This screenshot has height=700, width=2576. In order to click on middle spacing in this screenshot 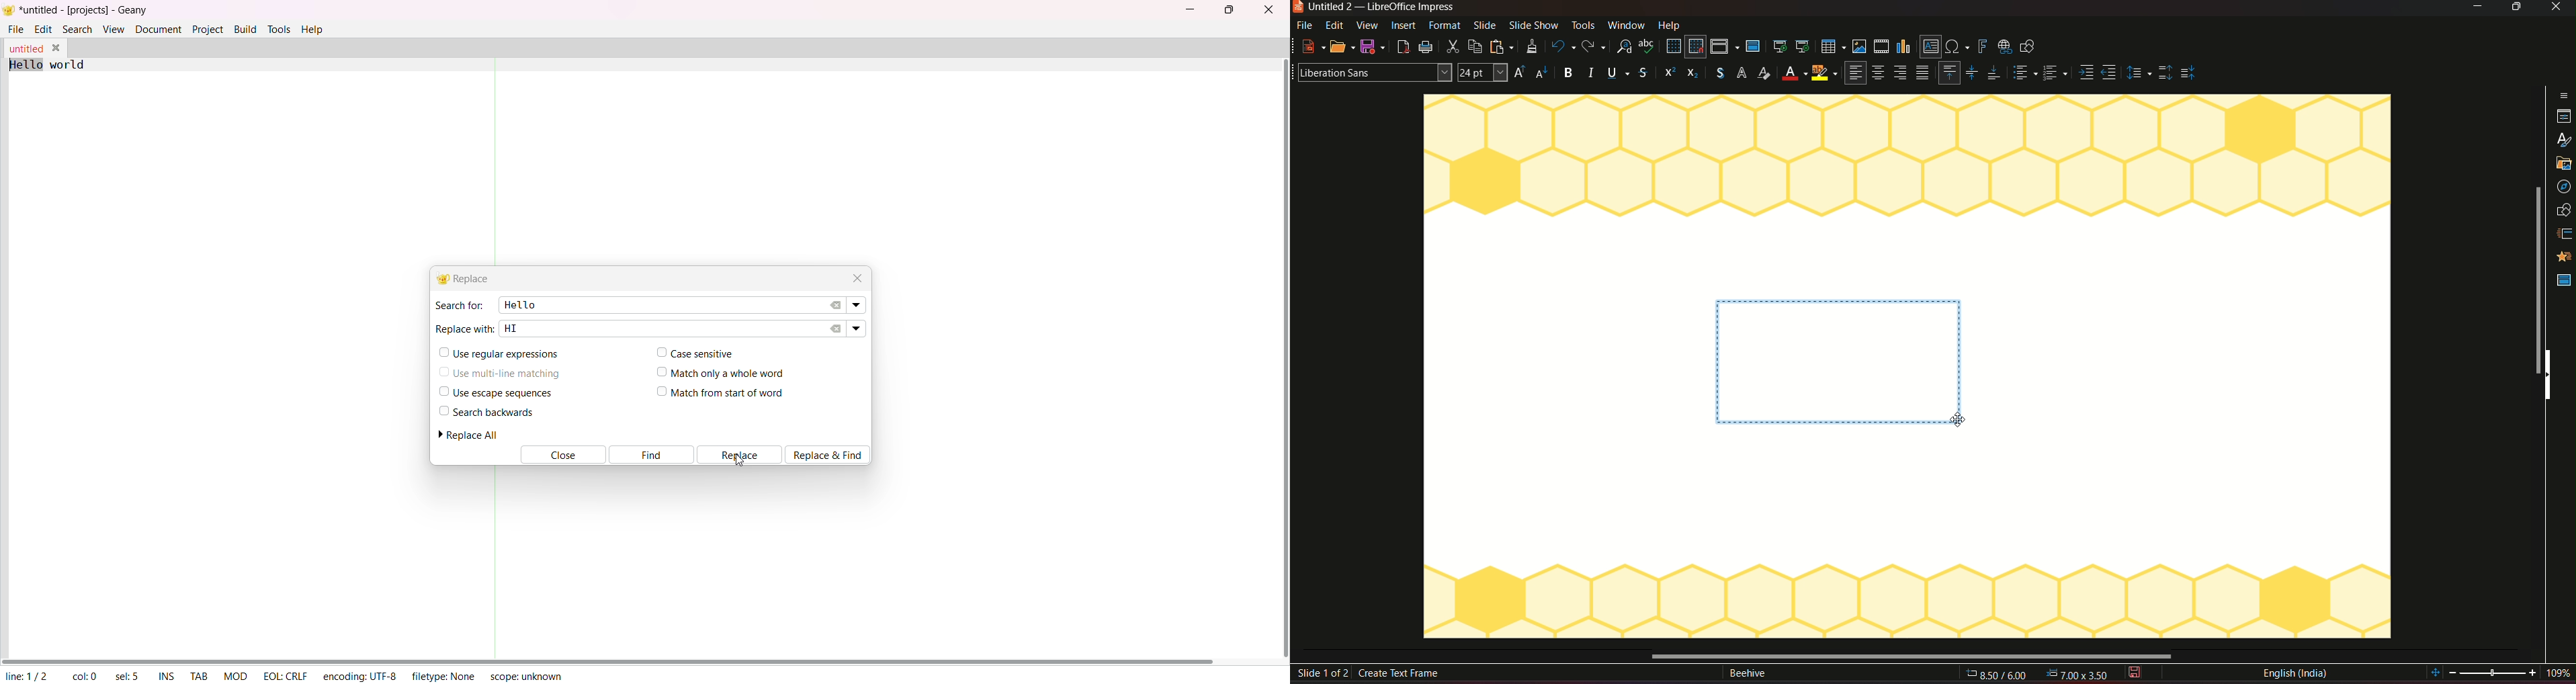, I will do `click(2191, 73)`.